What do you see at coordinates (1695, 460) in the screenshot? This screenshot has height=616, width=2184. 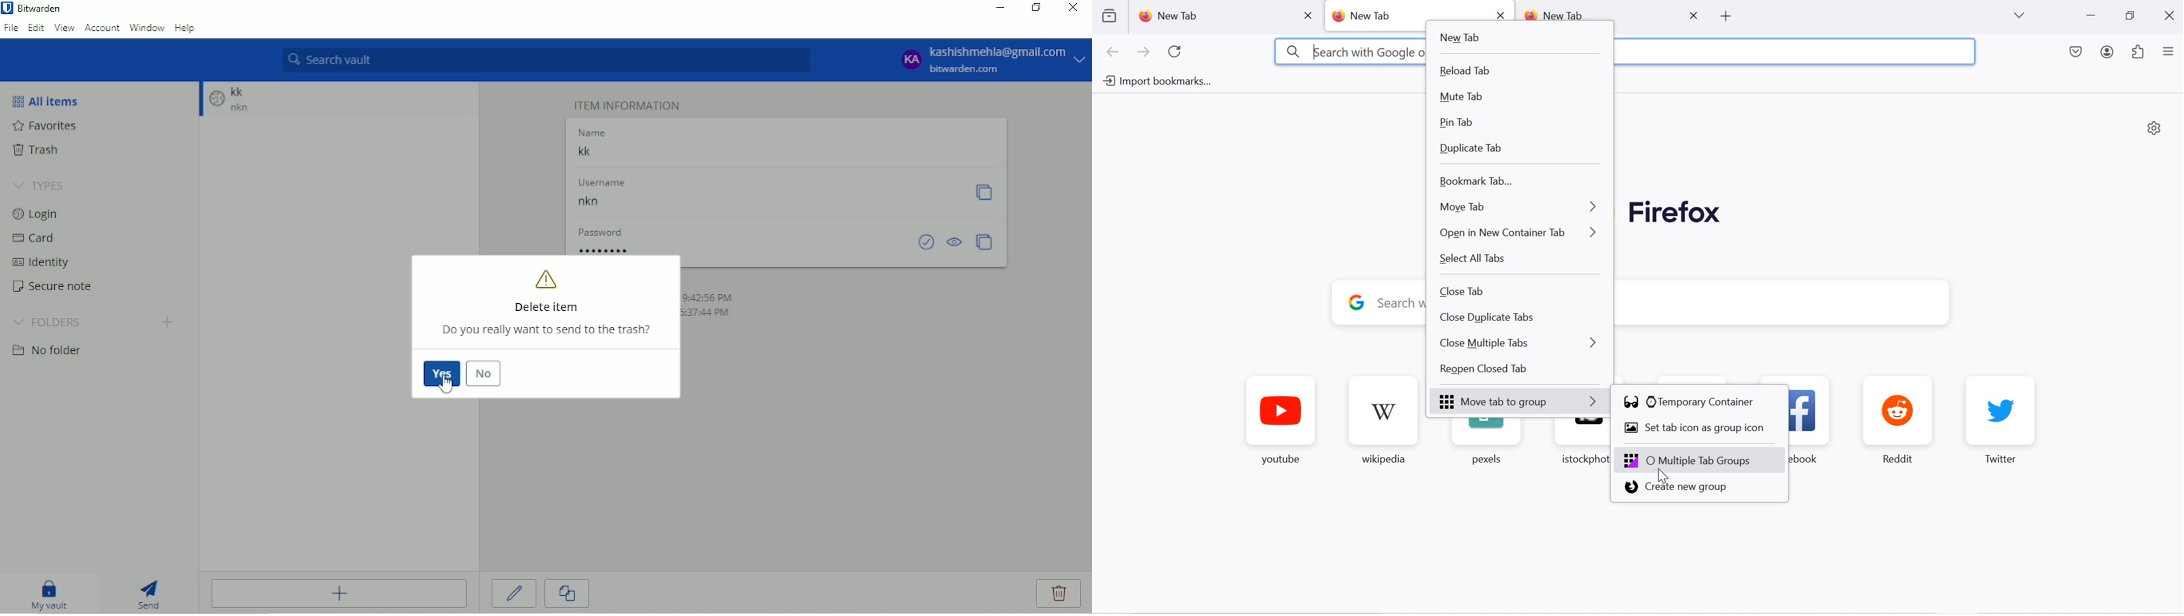 I see `Multiple tab groups` at bounding box center [1695, 460].